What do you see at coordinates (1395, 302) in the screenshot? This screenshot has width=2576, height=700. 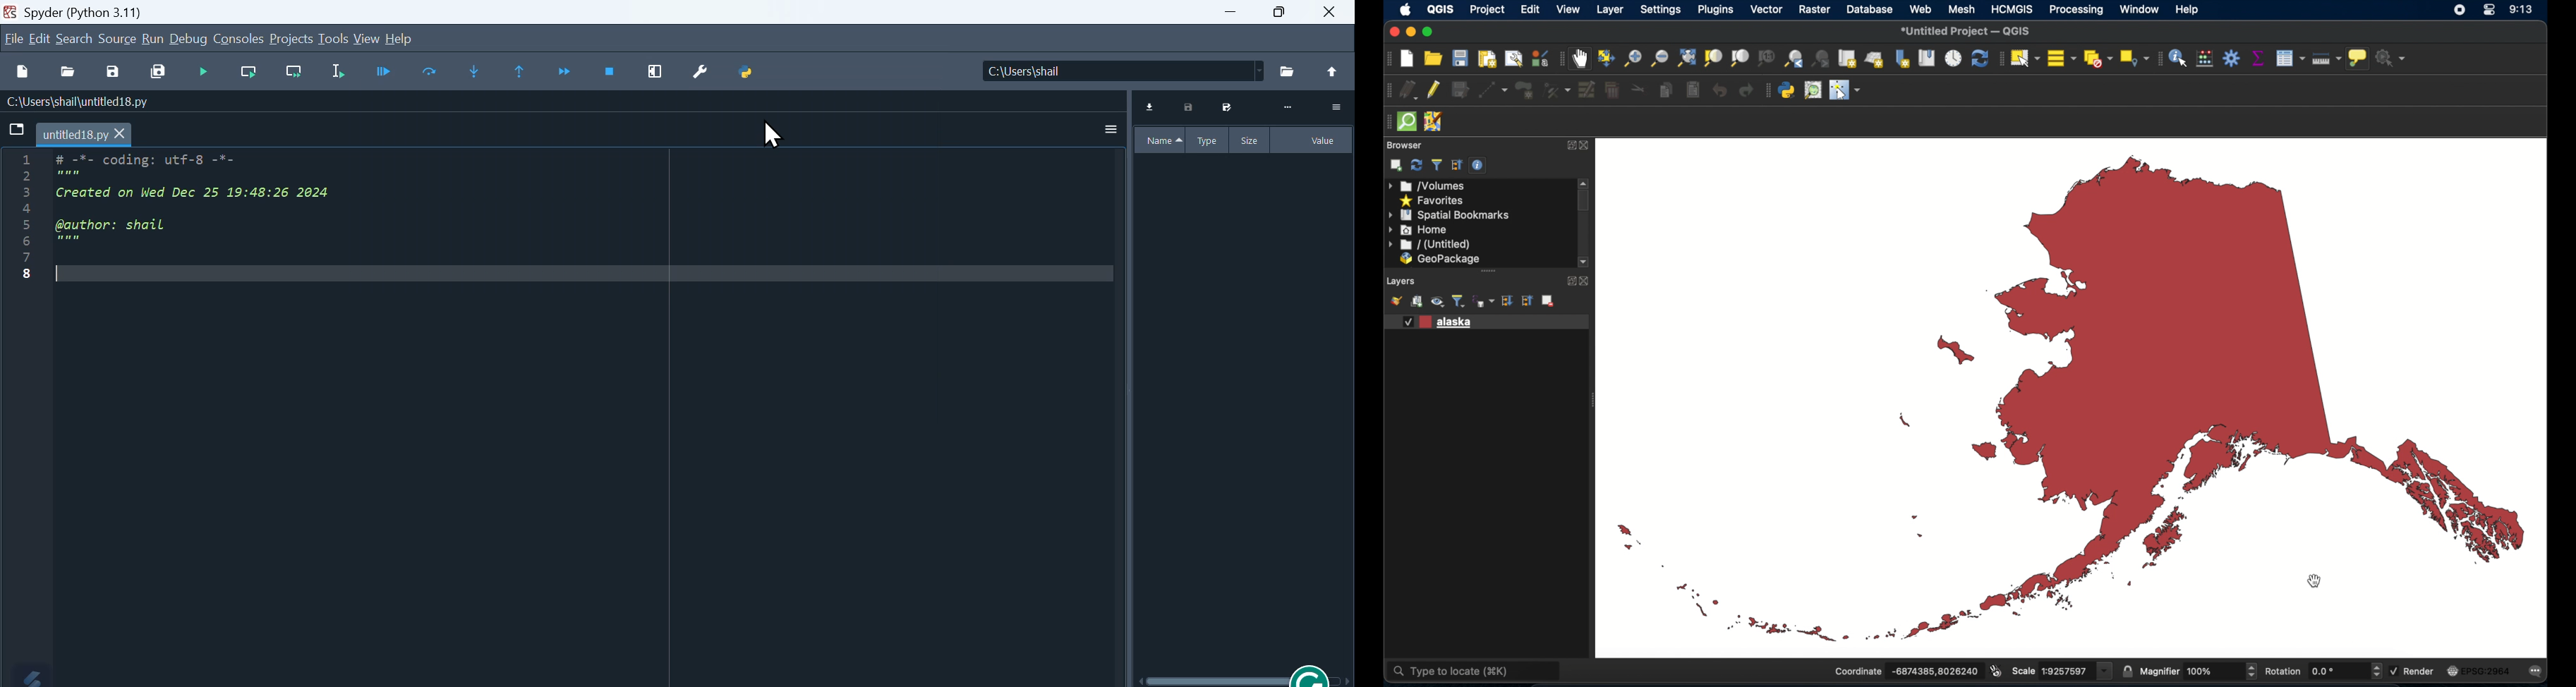 I see `show layer styling panel` at bounding box center [1395, 302].